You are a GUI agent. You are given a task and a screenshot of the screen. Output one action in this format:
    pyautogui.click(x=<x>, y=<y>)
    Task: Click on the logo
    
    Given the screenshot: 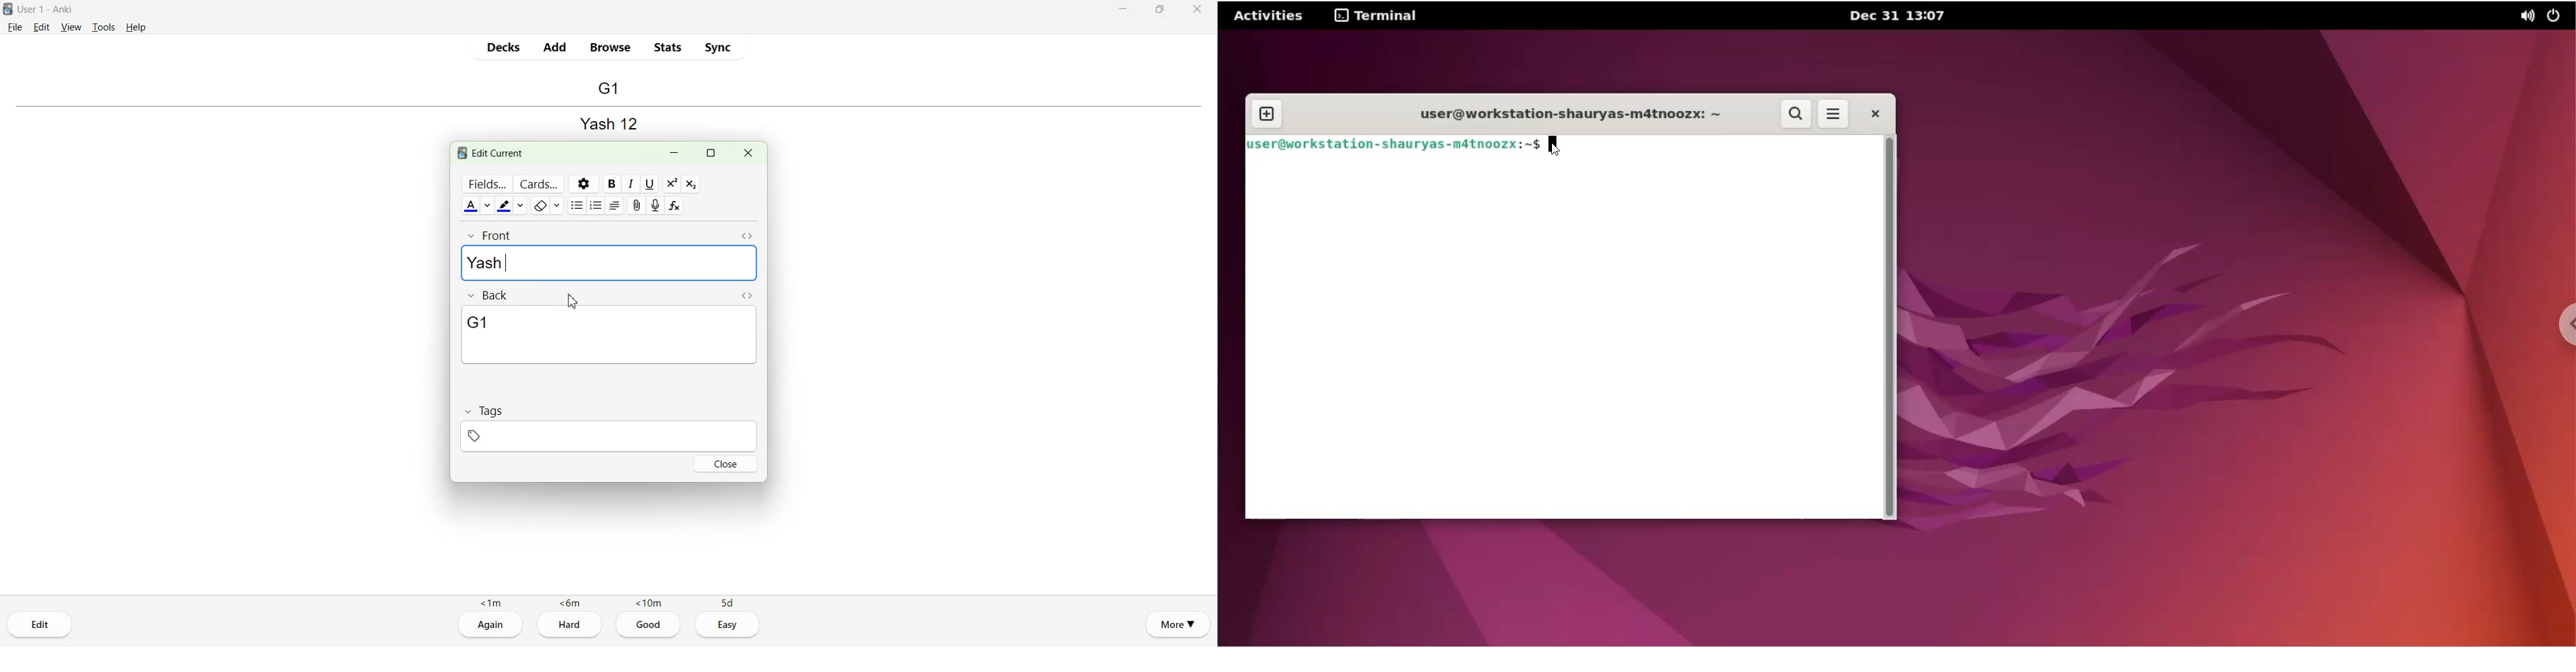 What is the action you would take?
    pyautogui.click(x=460, y=154)
    